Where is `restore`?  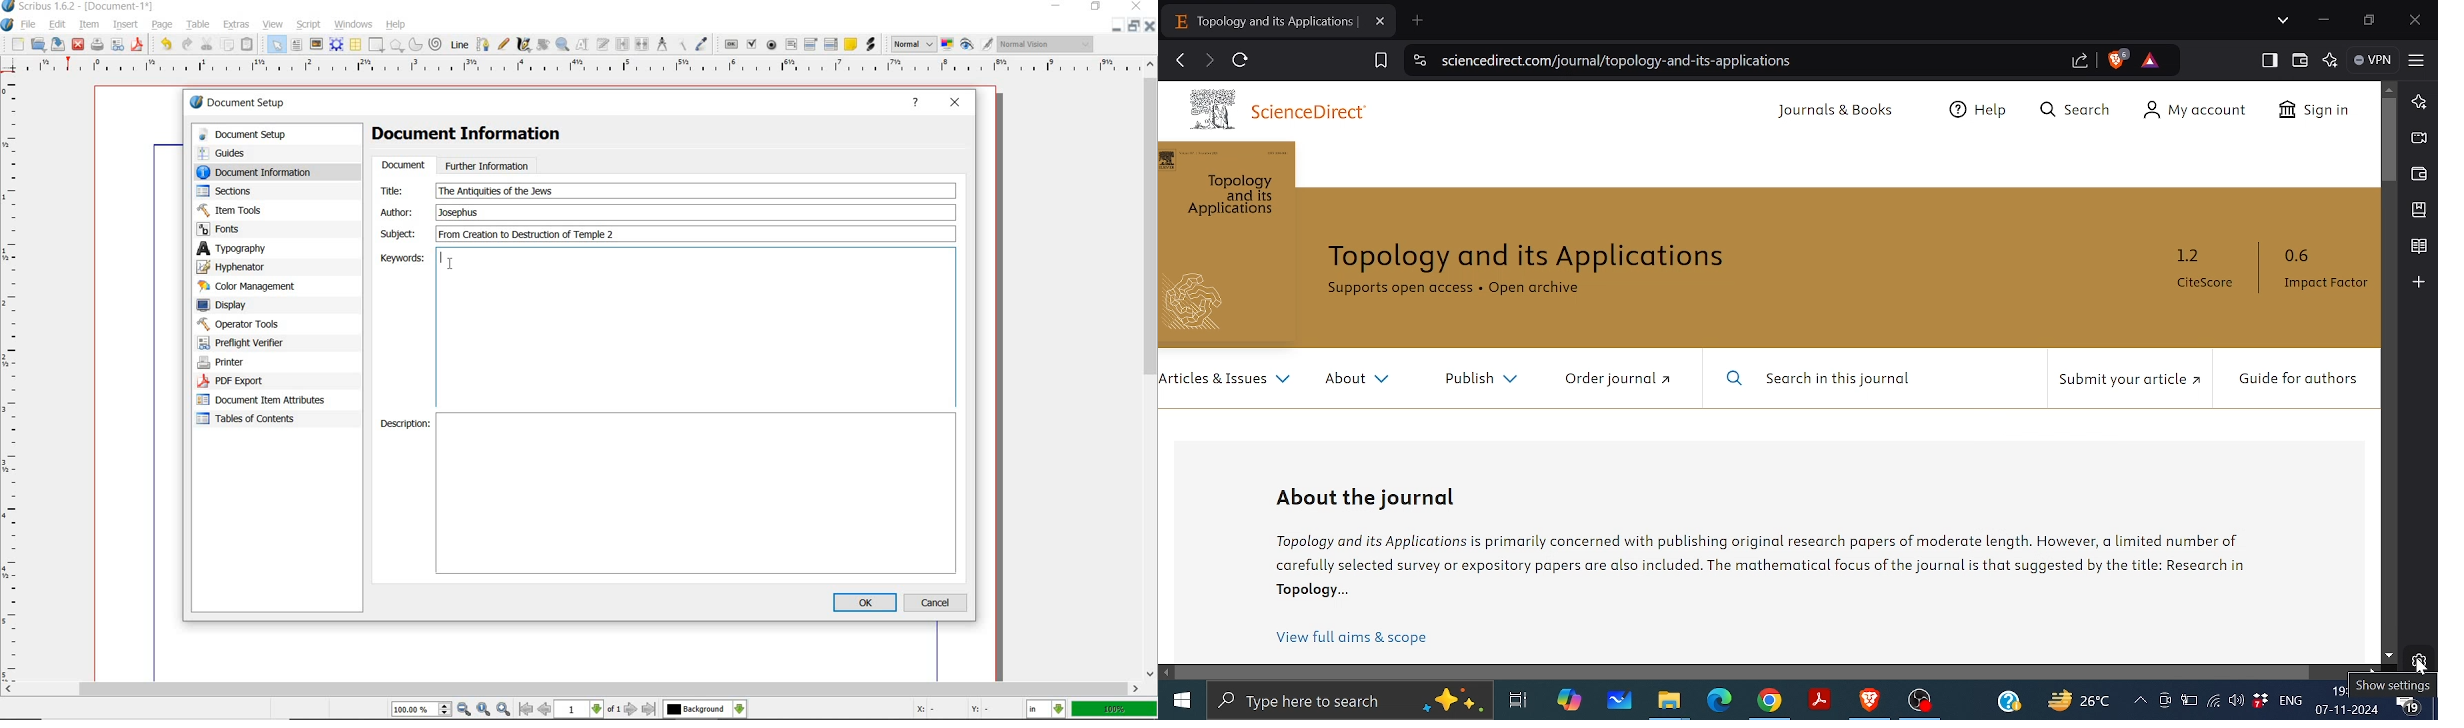 restore is located at coordinates (1132, 26).